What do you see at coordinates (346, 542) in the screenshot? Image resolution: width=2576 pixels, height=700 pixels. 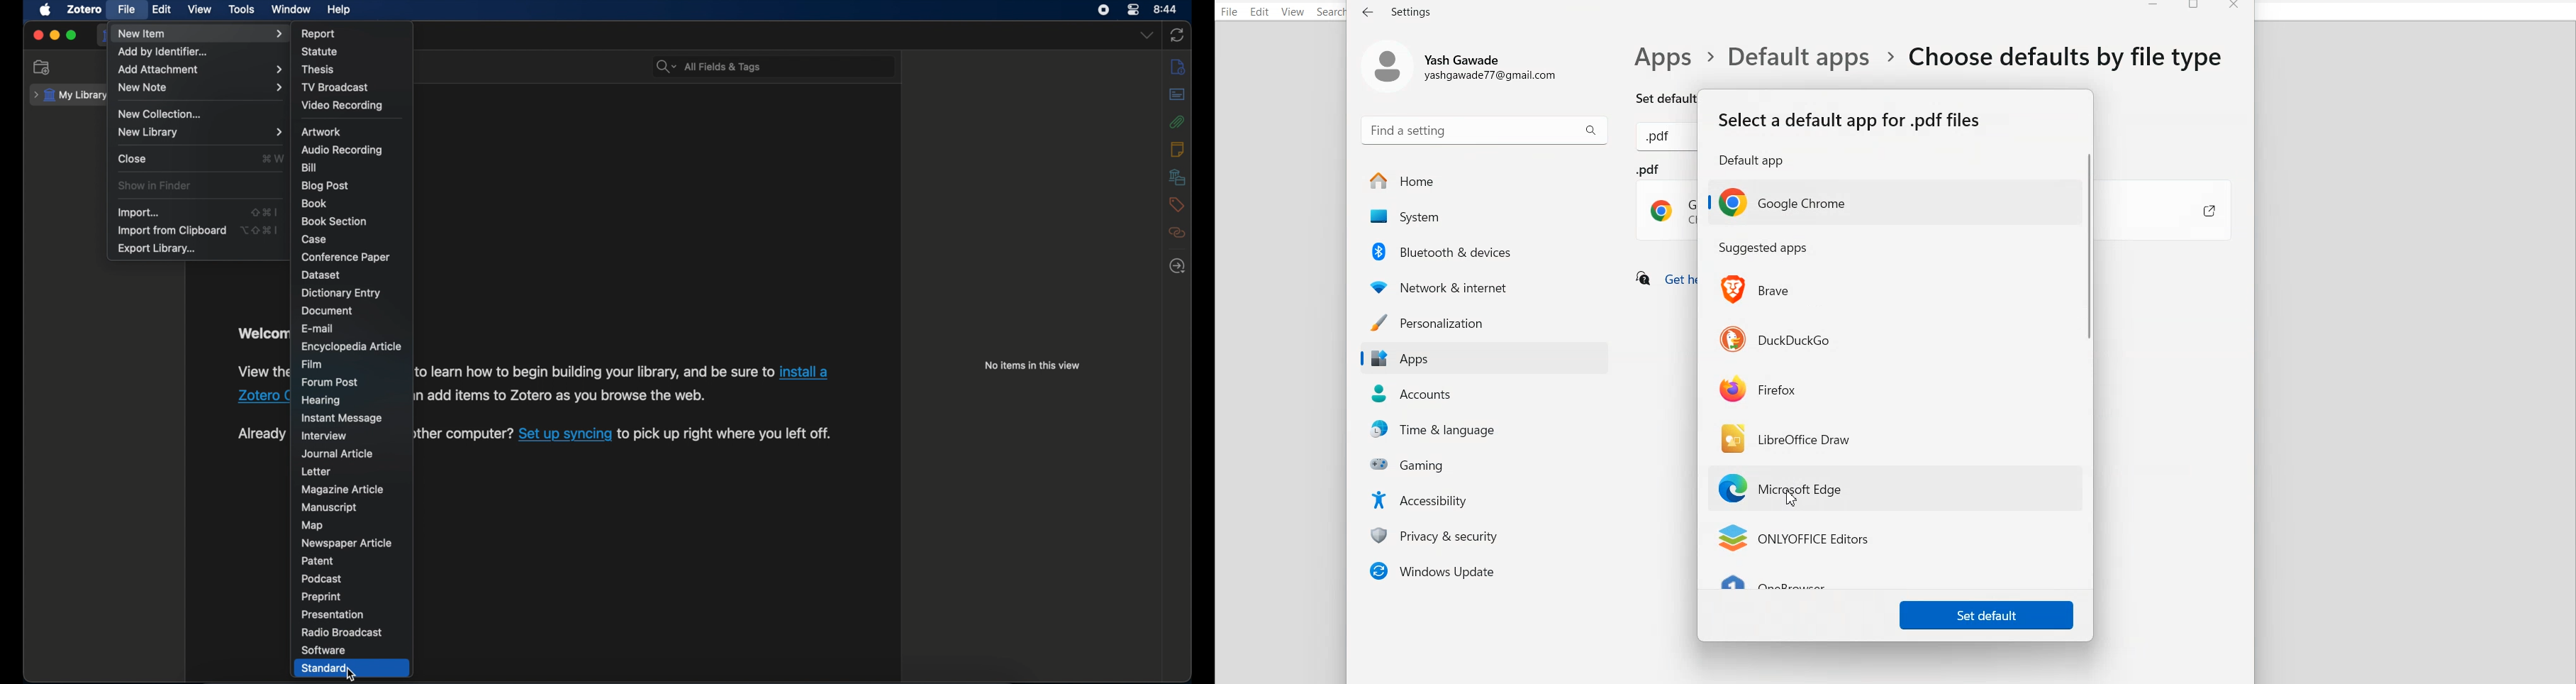 I see `newspaper article` at bounding box center [346, 542].